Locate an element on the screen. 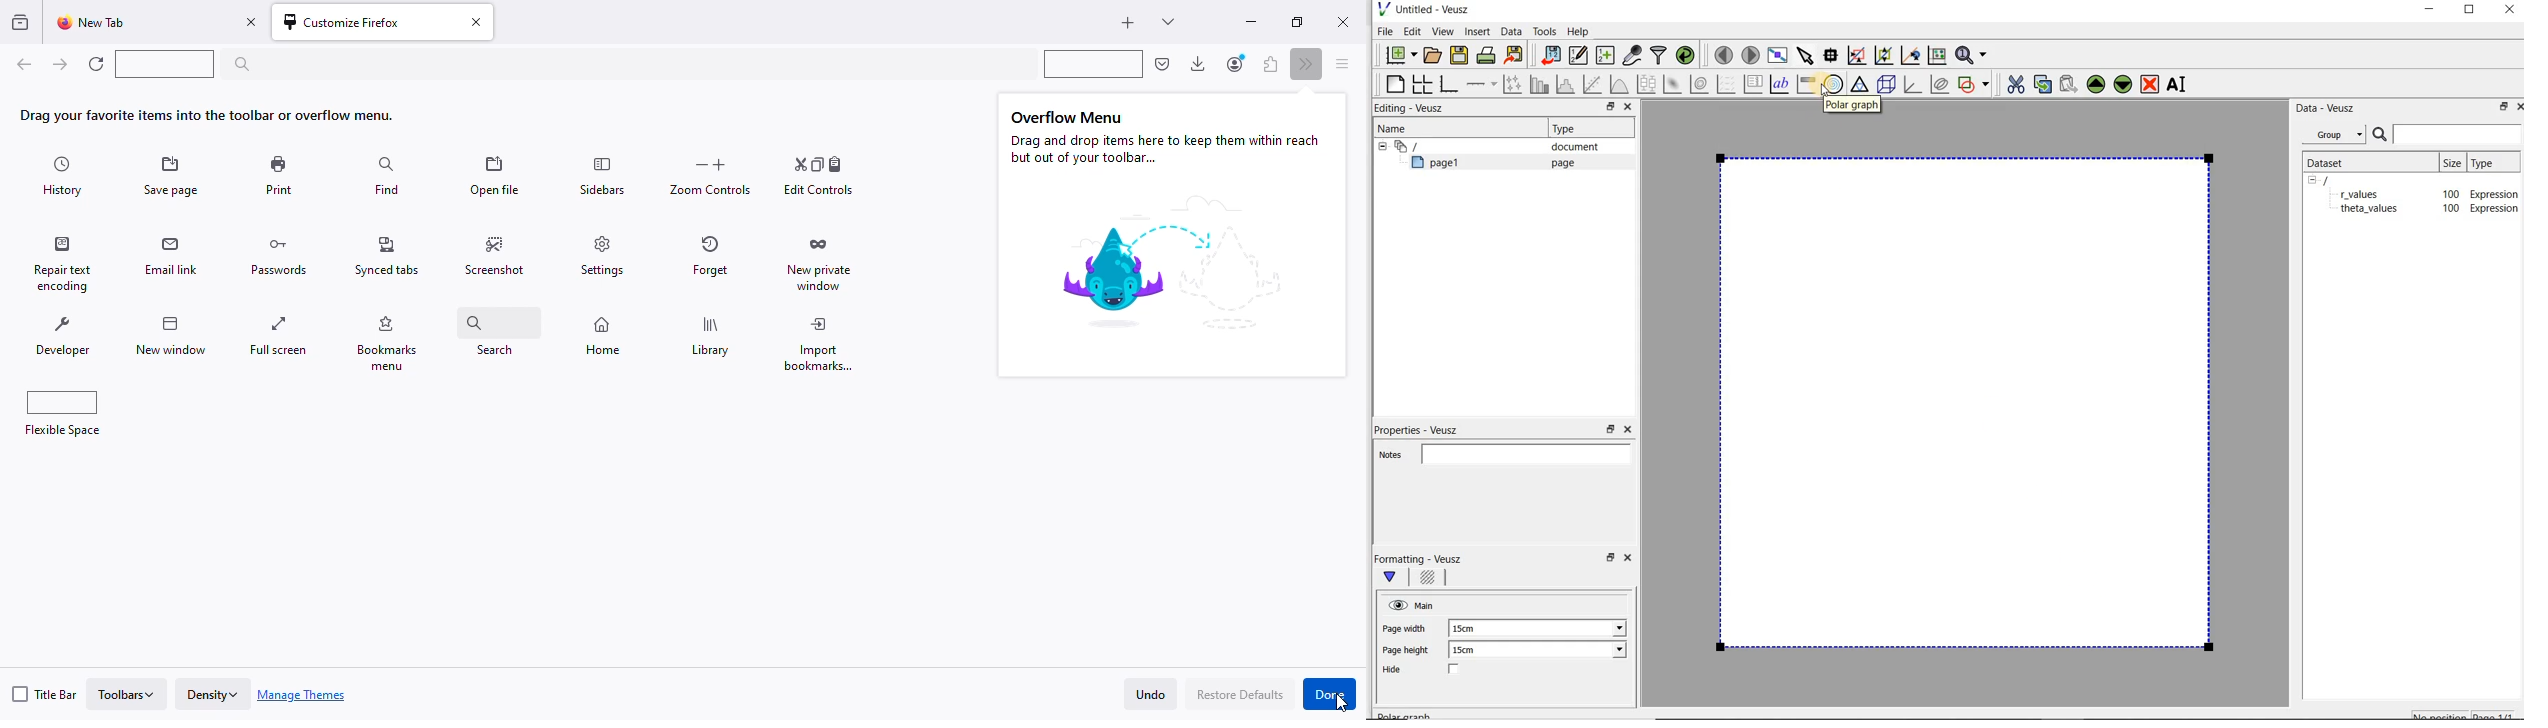 Image resolution: width=2548 pixels, height=728 pixels. copy the selected widget is located at coordinates (2044, 83).